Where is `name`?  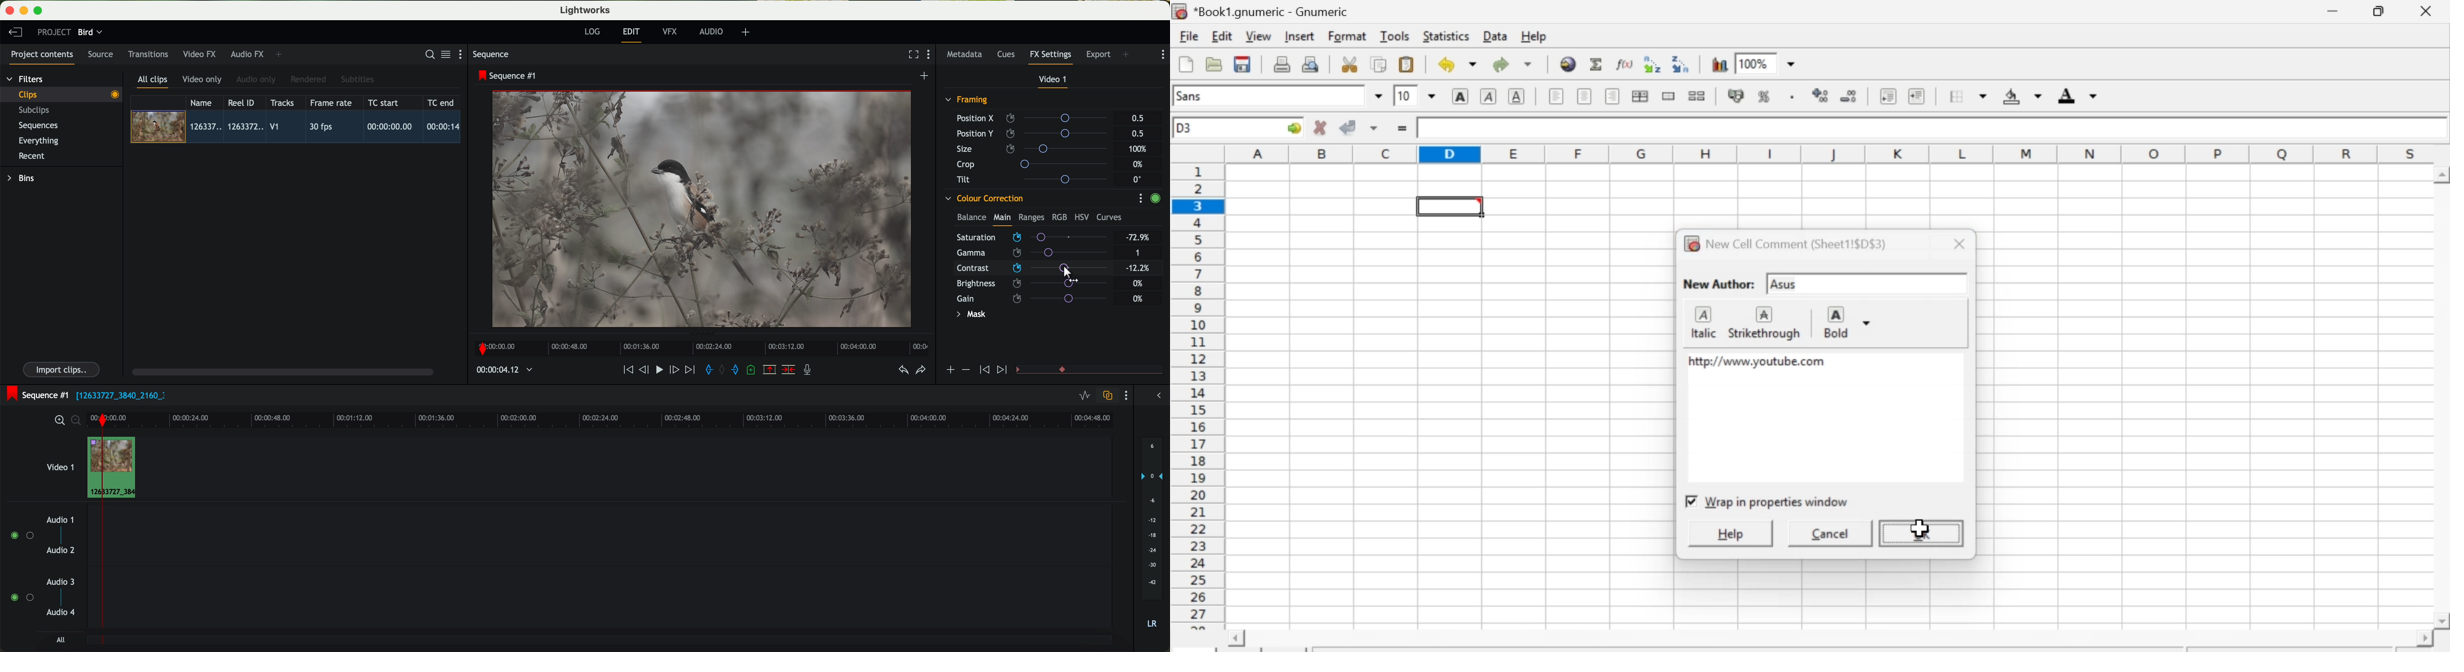
name is located at coordinates (204, 102).